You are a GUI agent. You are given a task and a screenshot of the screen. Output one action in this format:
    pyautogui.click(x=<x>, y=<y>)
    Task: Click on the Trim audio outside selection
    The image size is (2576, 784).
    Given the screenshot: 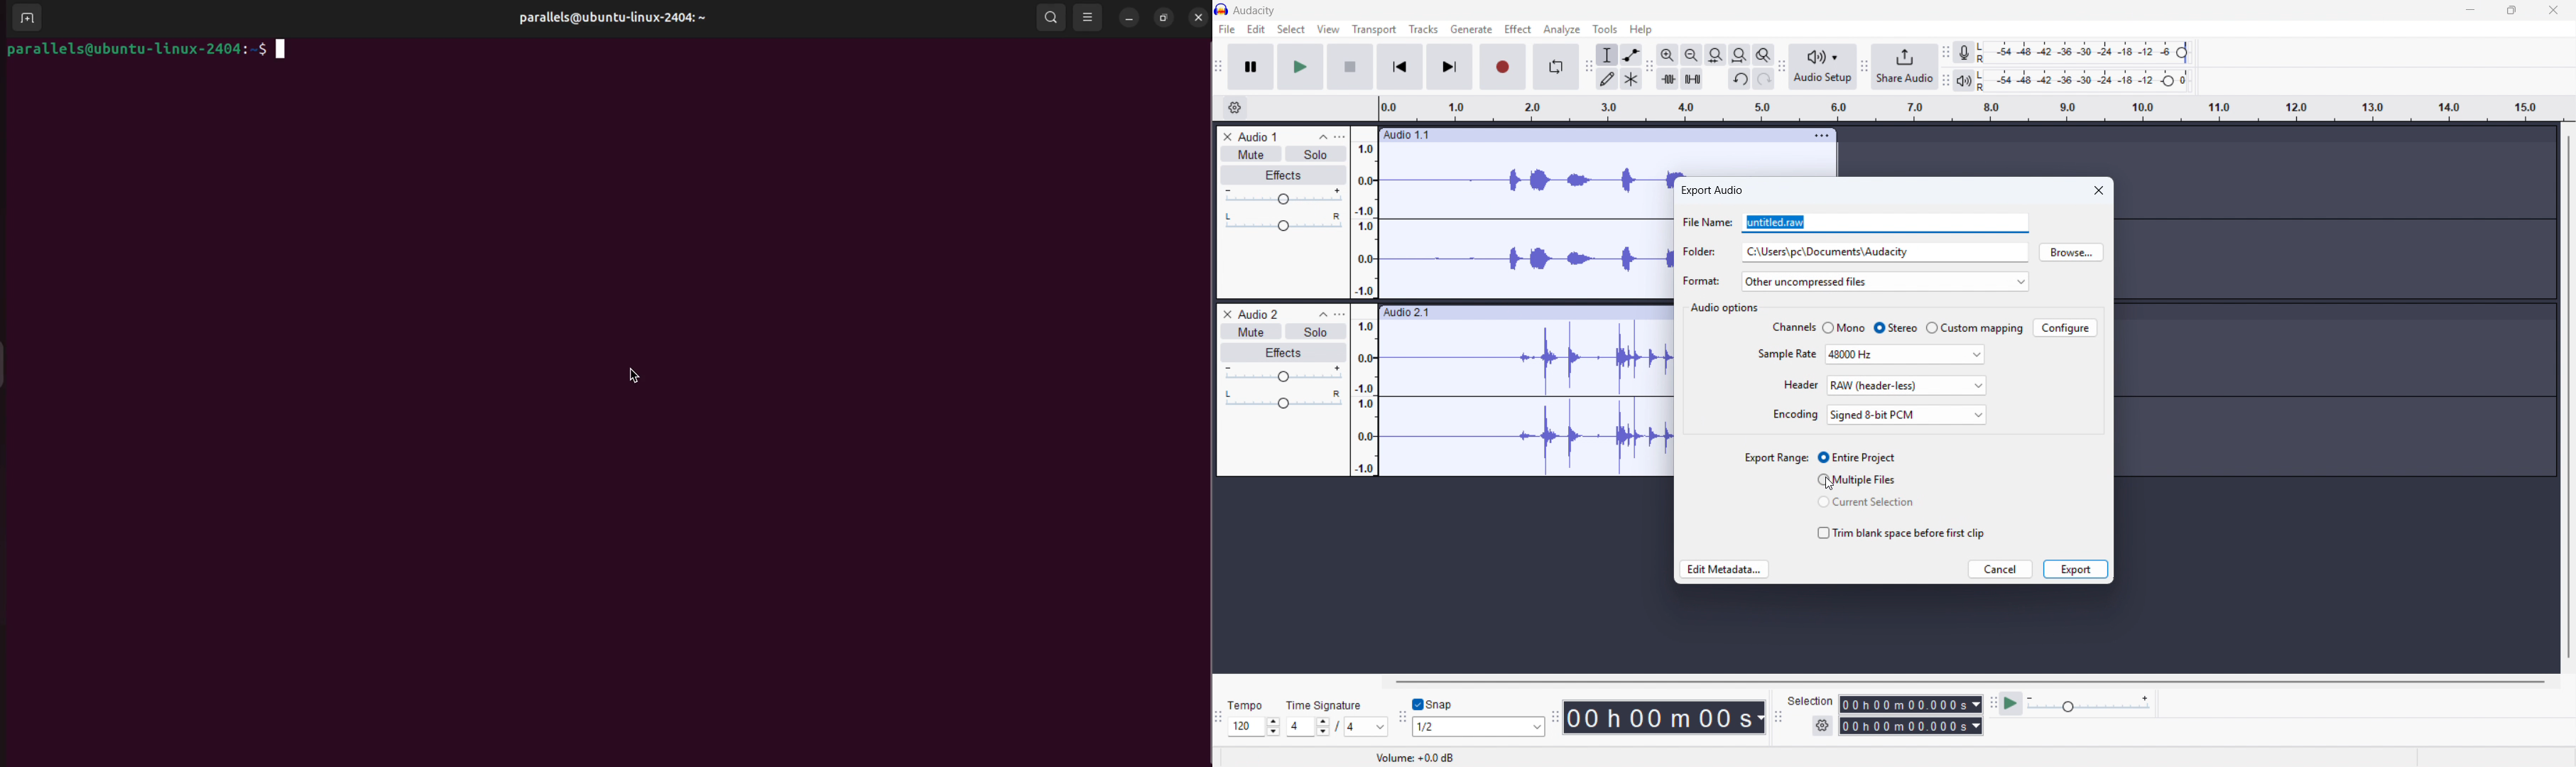 What is the action you would take?
    pyautogui.click(x=1668, y=78)
    